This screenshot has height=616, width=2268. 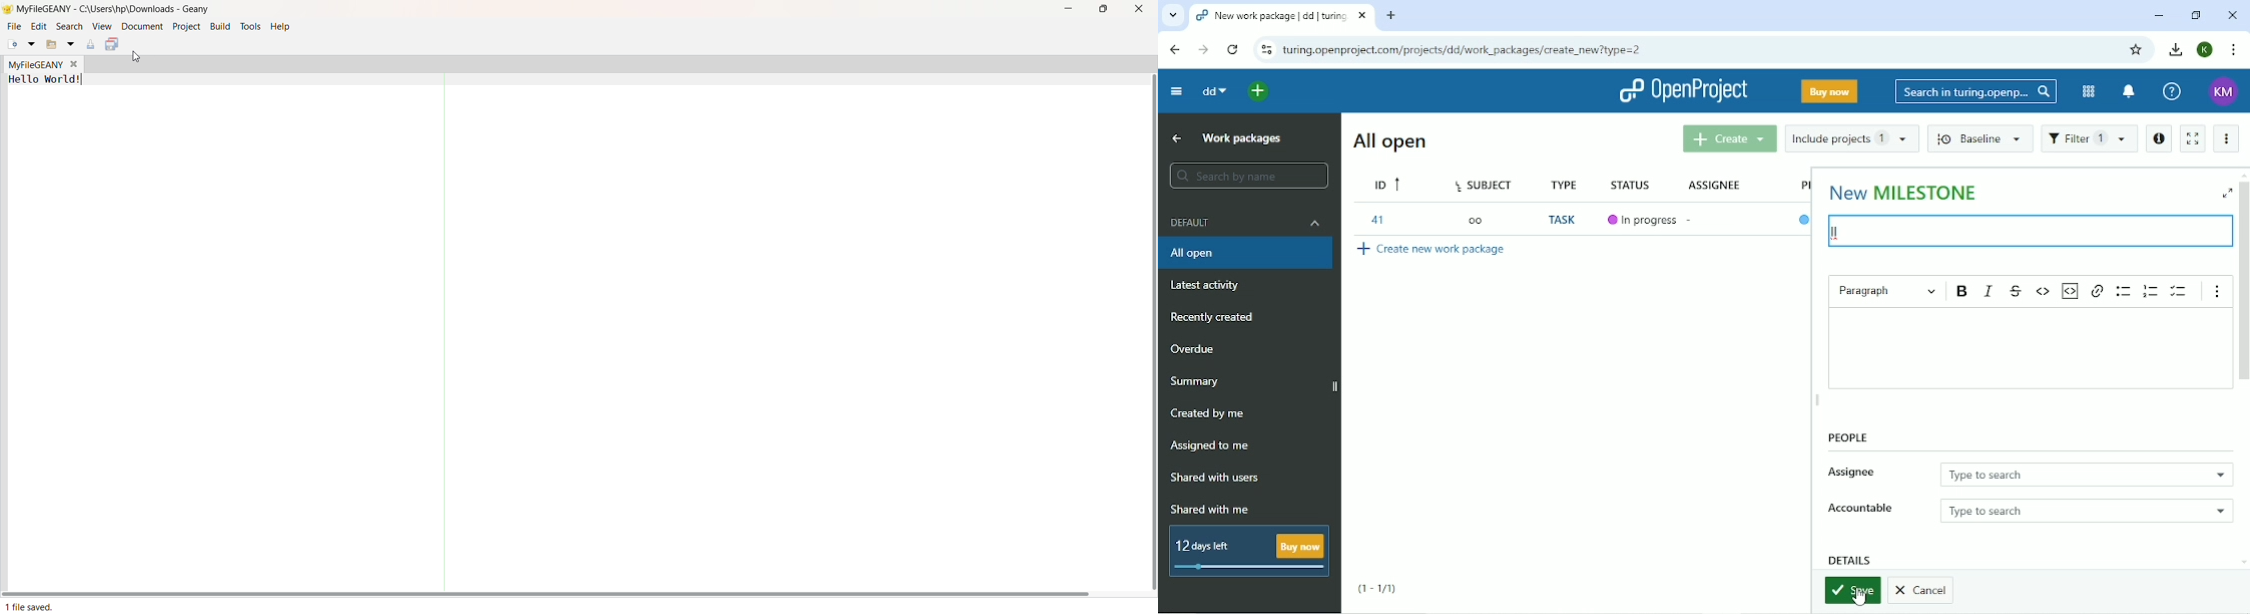 I want to click on All open, so click(x=1388, y=141).